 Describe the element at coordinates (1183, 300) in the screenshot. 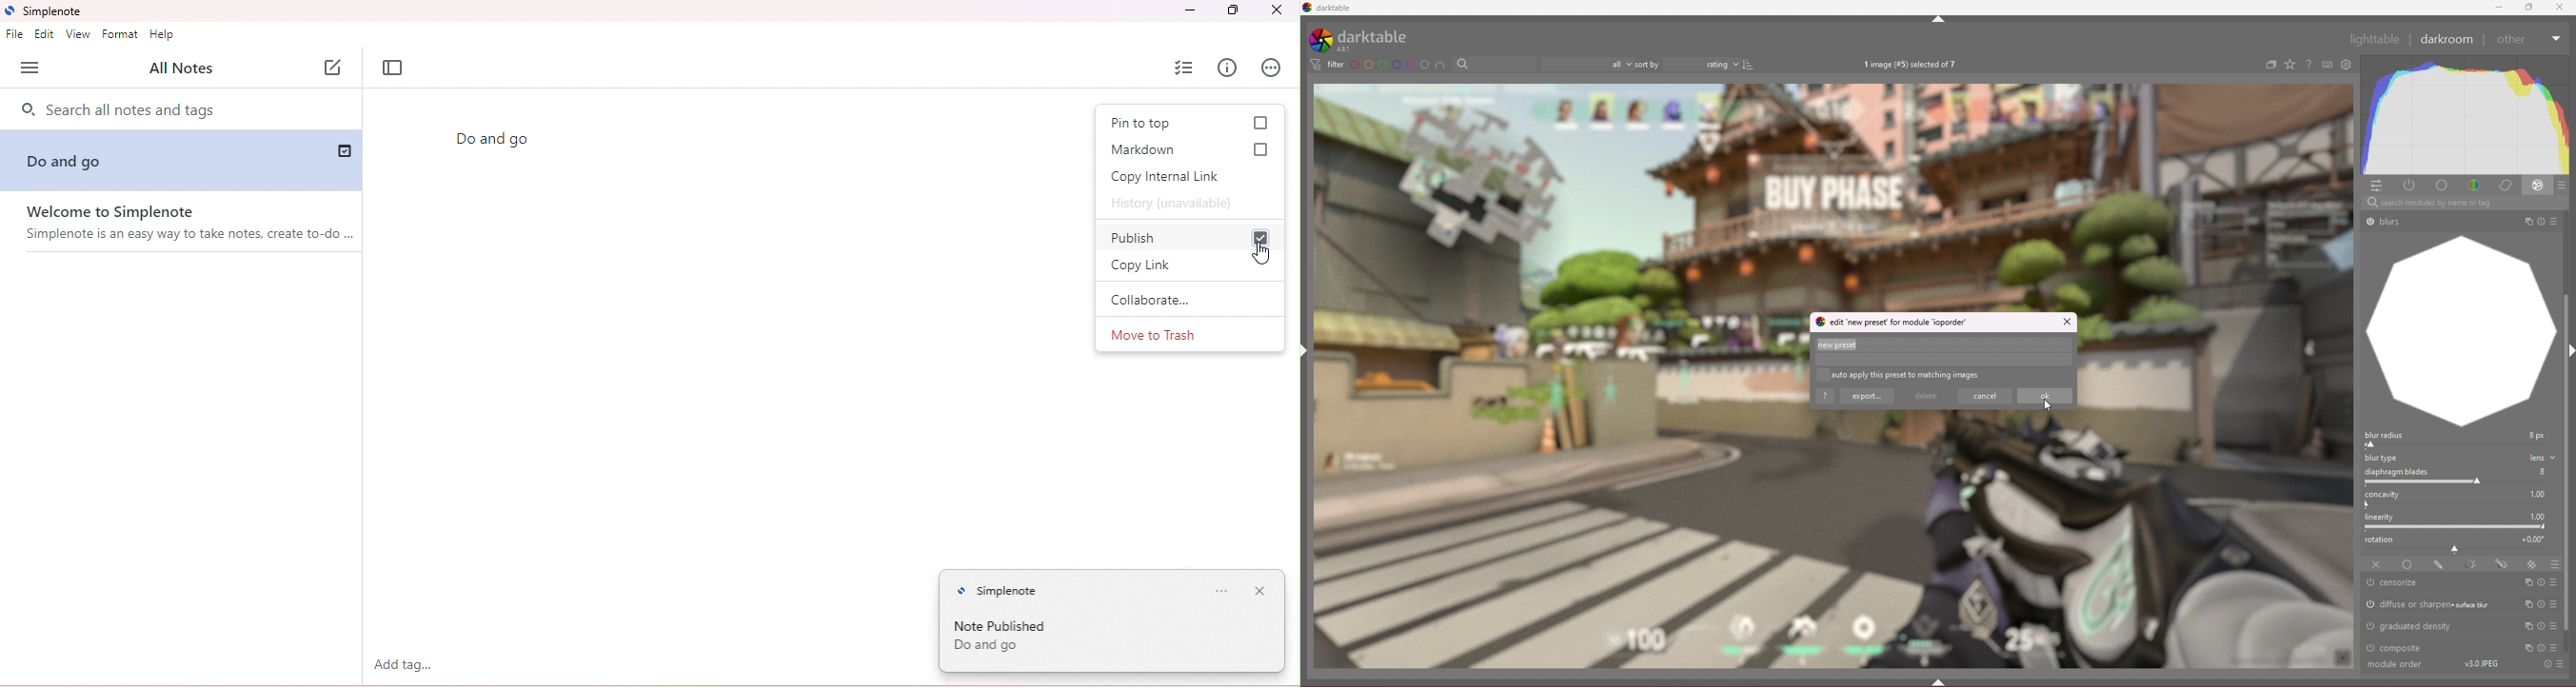

I see `collaborate` at that location.